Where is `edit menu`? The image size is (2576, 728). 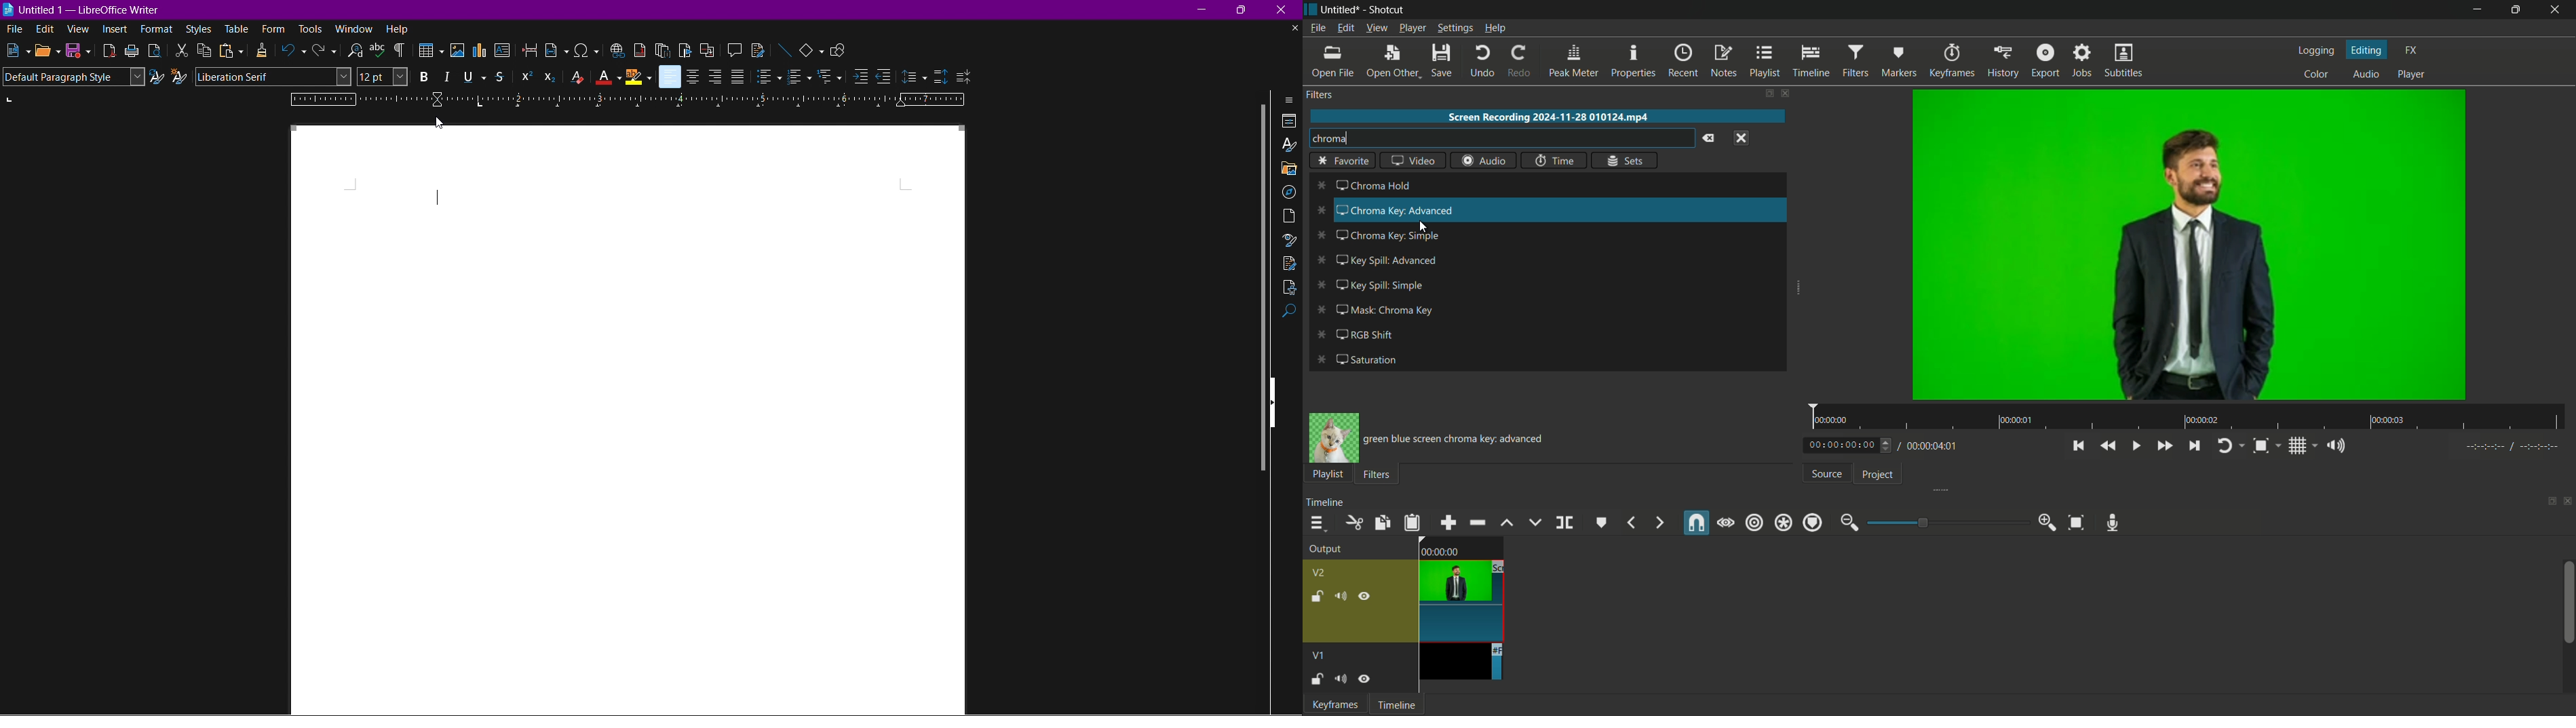
edit menu is located at coordinates (1345, 28).